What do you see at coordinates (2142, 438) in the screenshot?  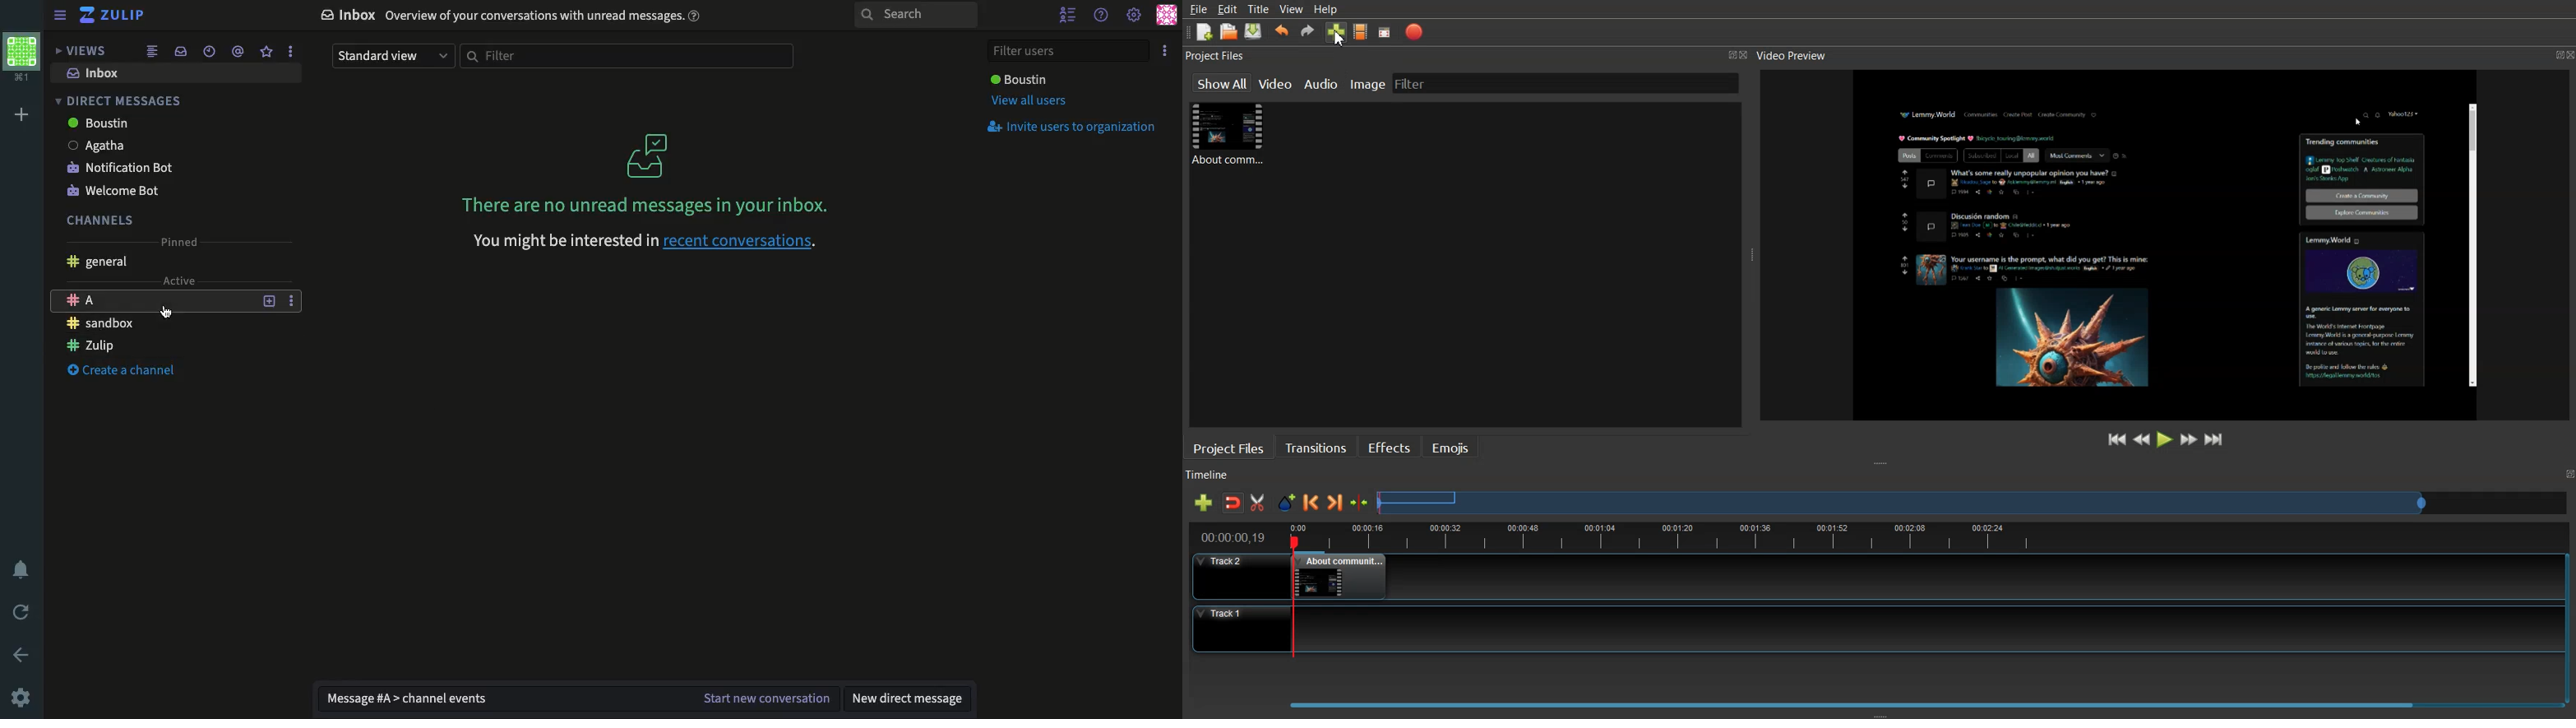 I see `Rewind` at bounding box center [2142, 438].